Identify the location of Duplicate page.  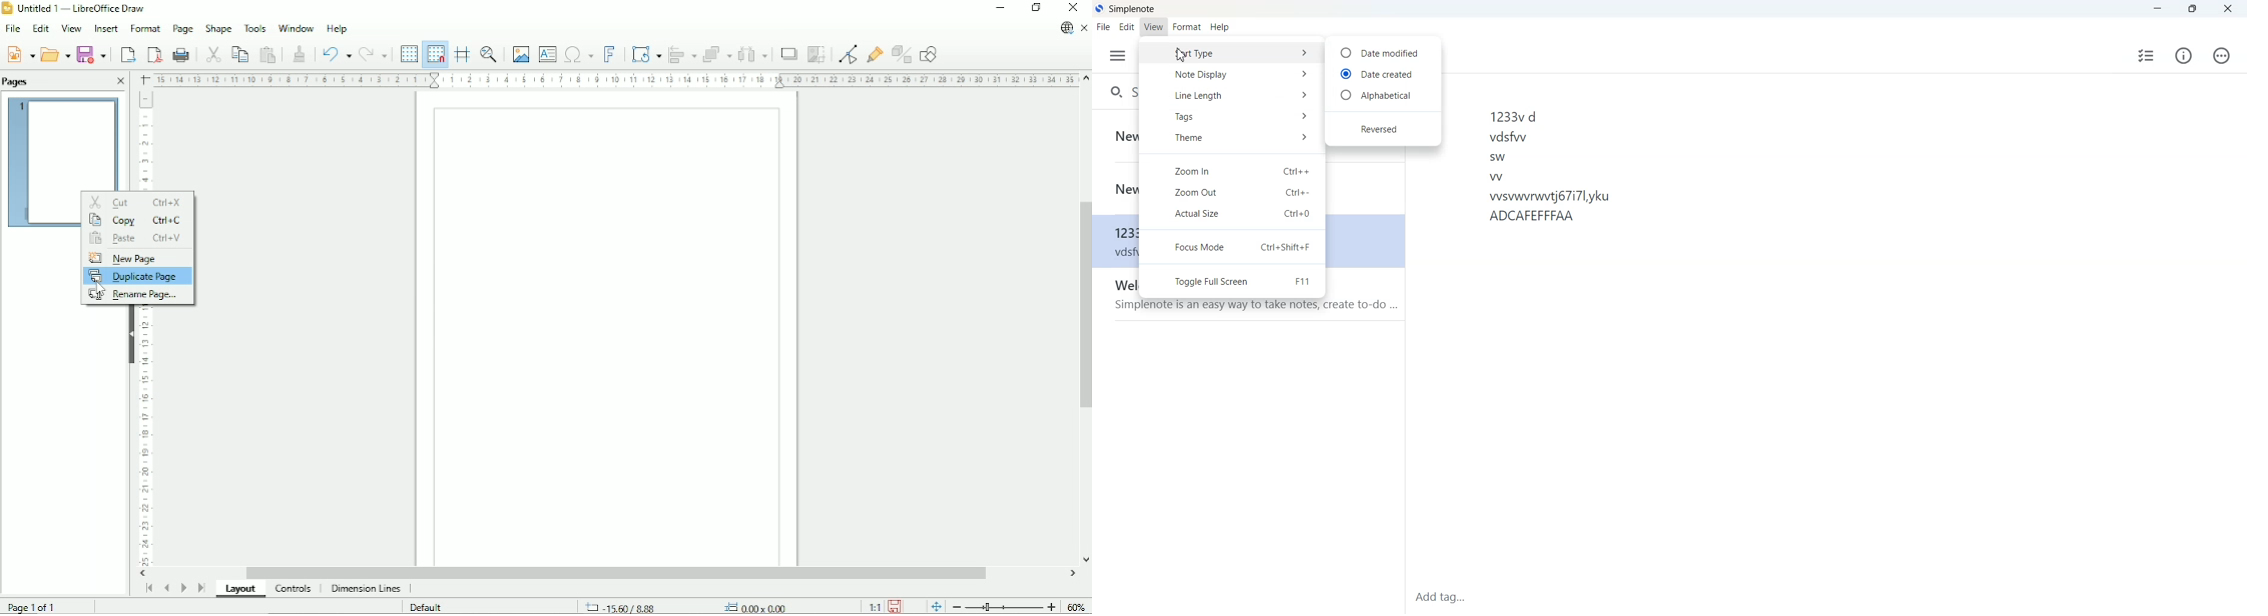
(137, 276).